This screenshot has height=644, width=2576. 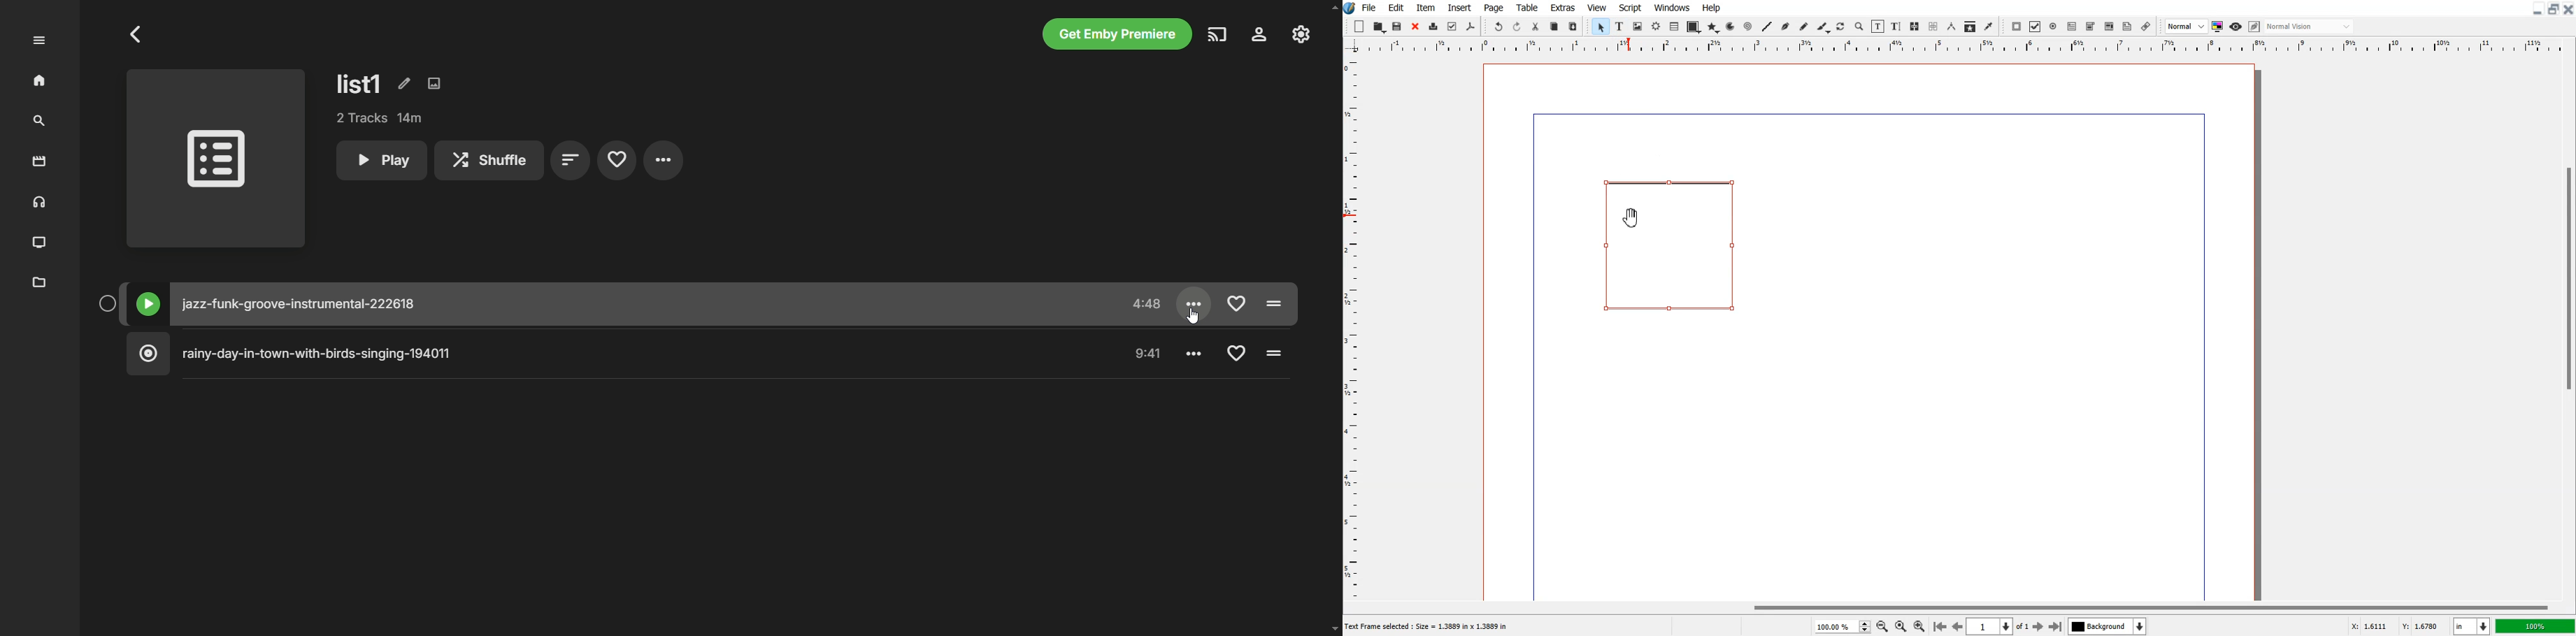 What do you see at coordinates (1498, 27) in the screenshot?
I see `Undo` at bounding box center [1498, 27].